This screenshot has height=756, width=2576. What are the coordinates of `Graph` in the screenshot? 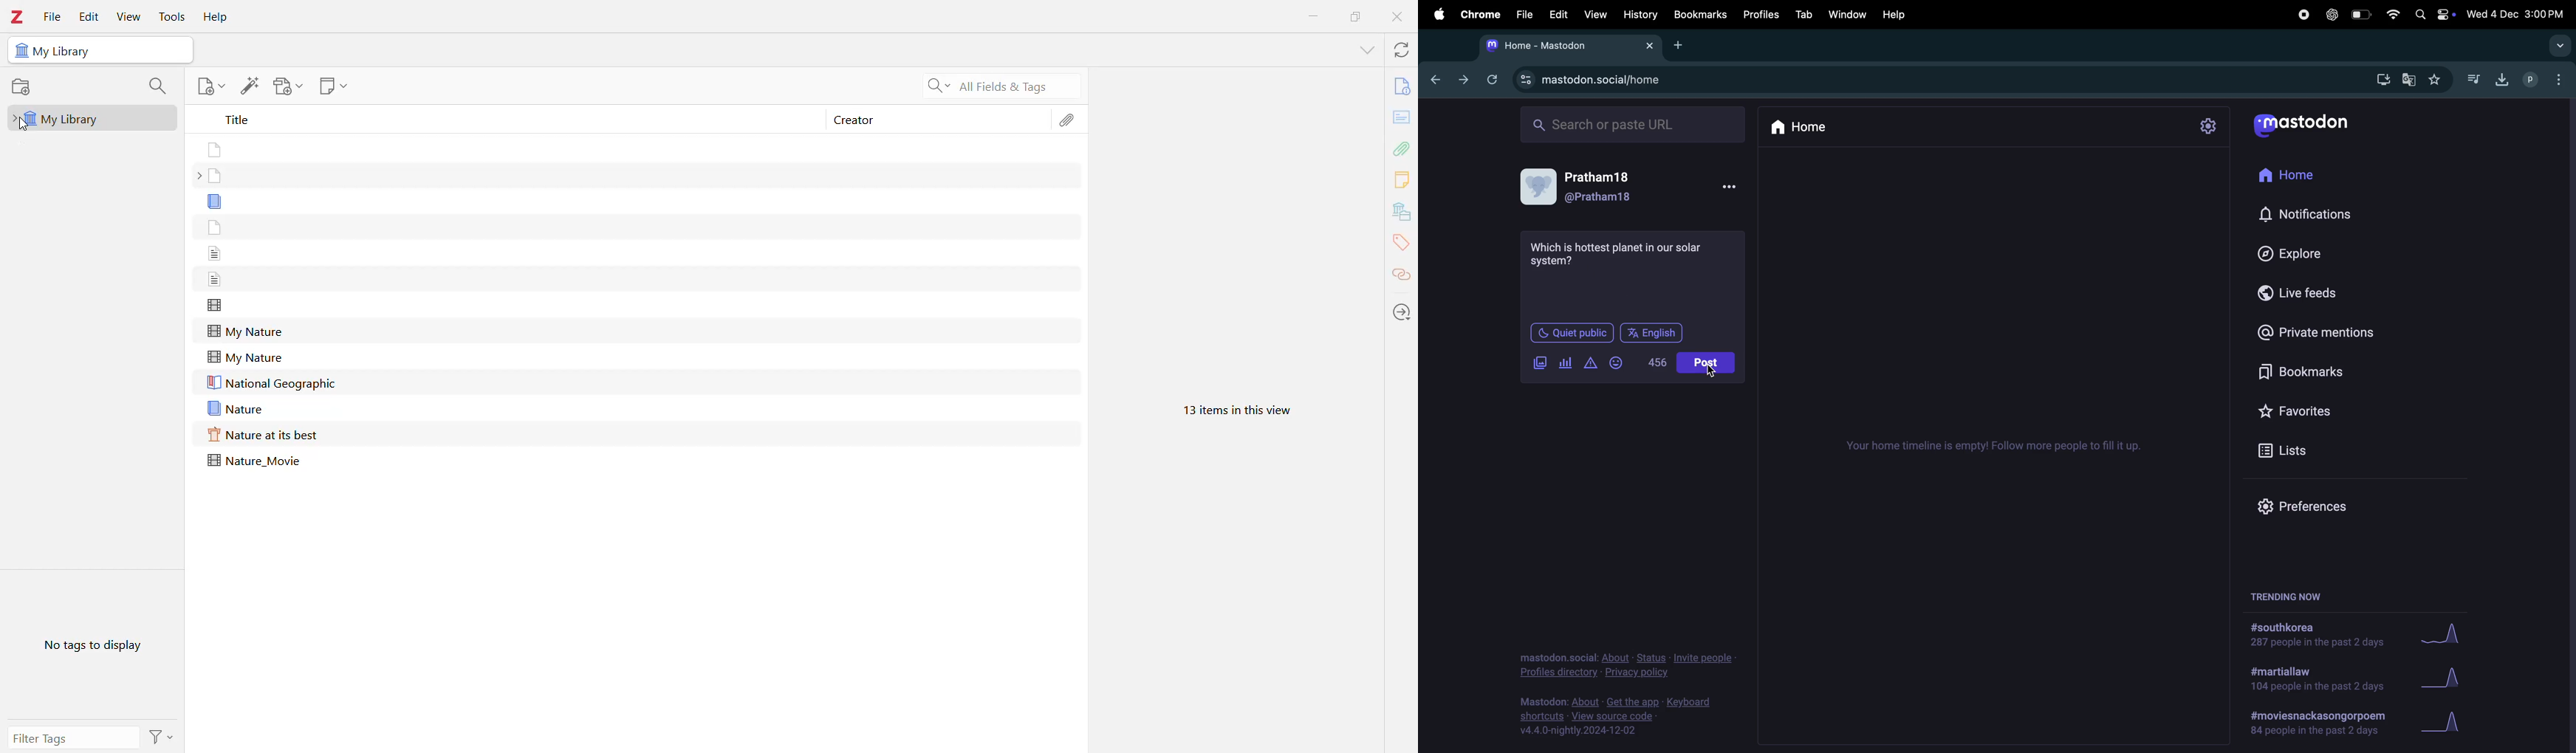 It's located at (2443, 722).